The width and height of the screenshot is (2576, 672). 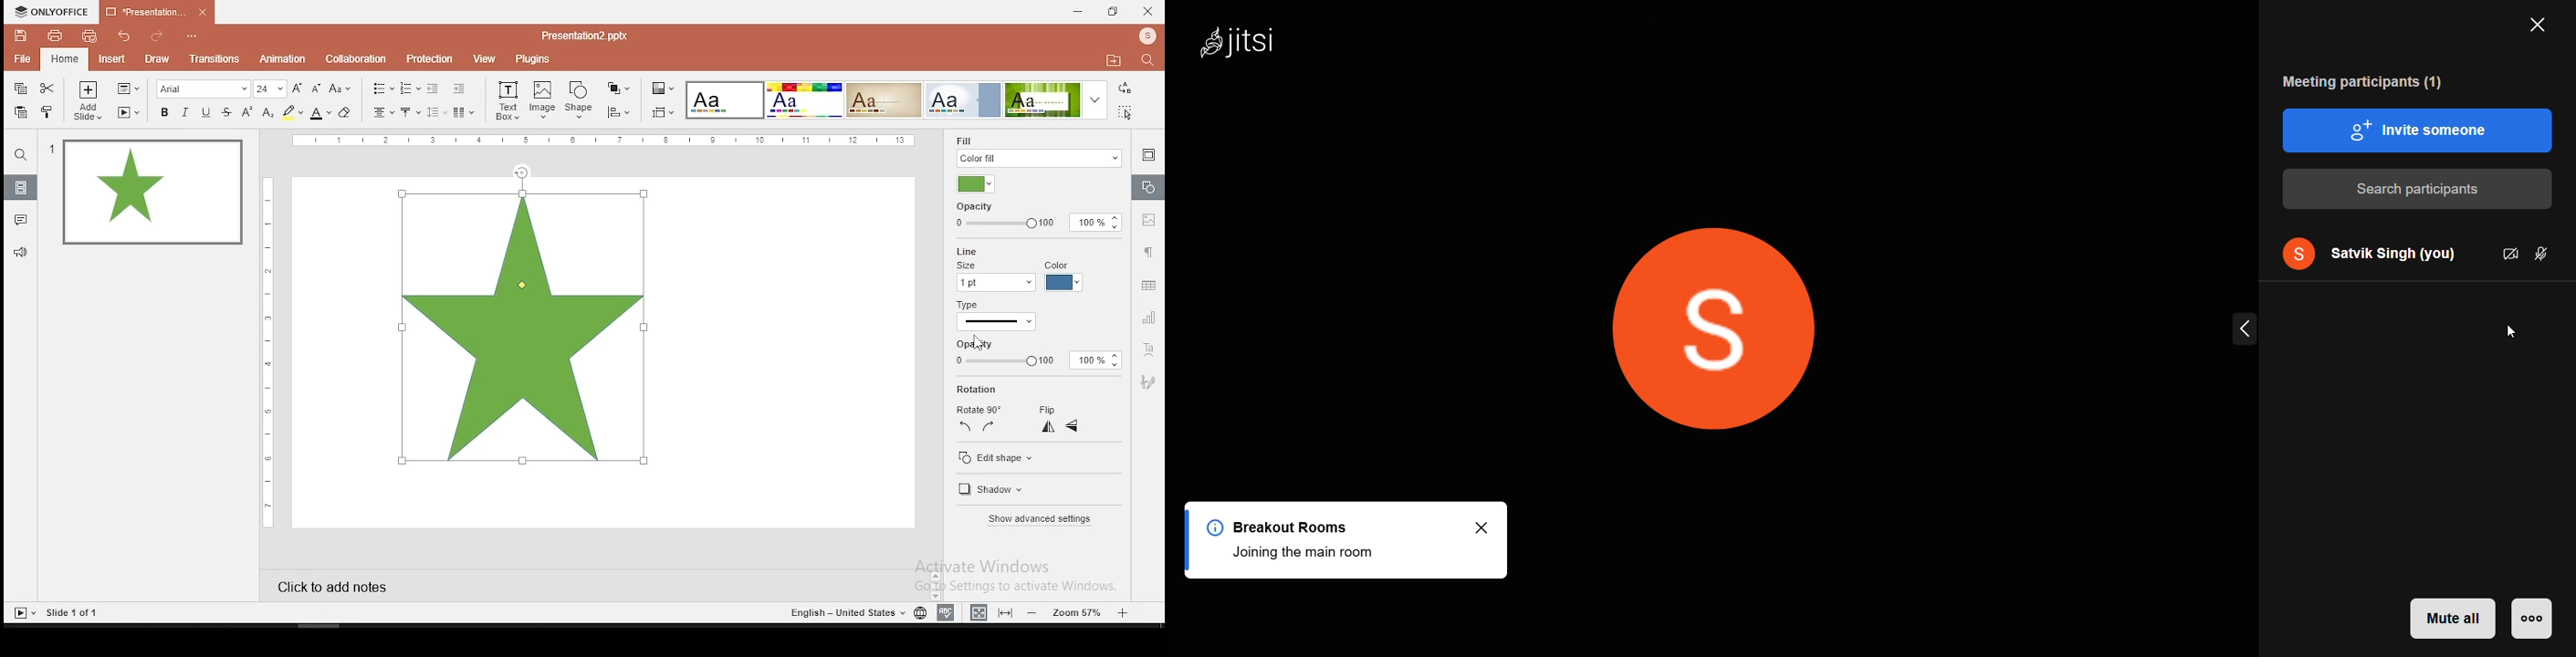 What do you see at coordinates (533, 60) in the screenshot?
I see `plugins` at bounding box center [533, 60].